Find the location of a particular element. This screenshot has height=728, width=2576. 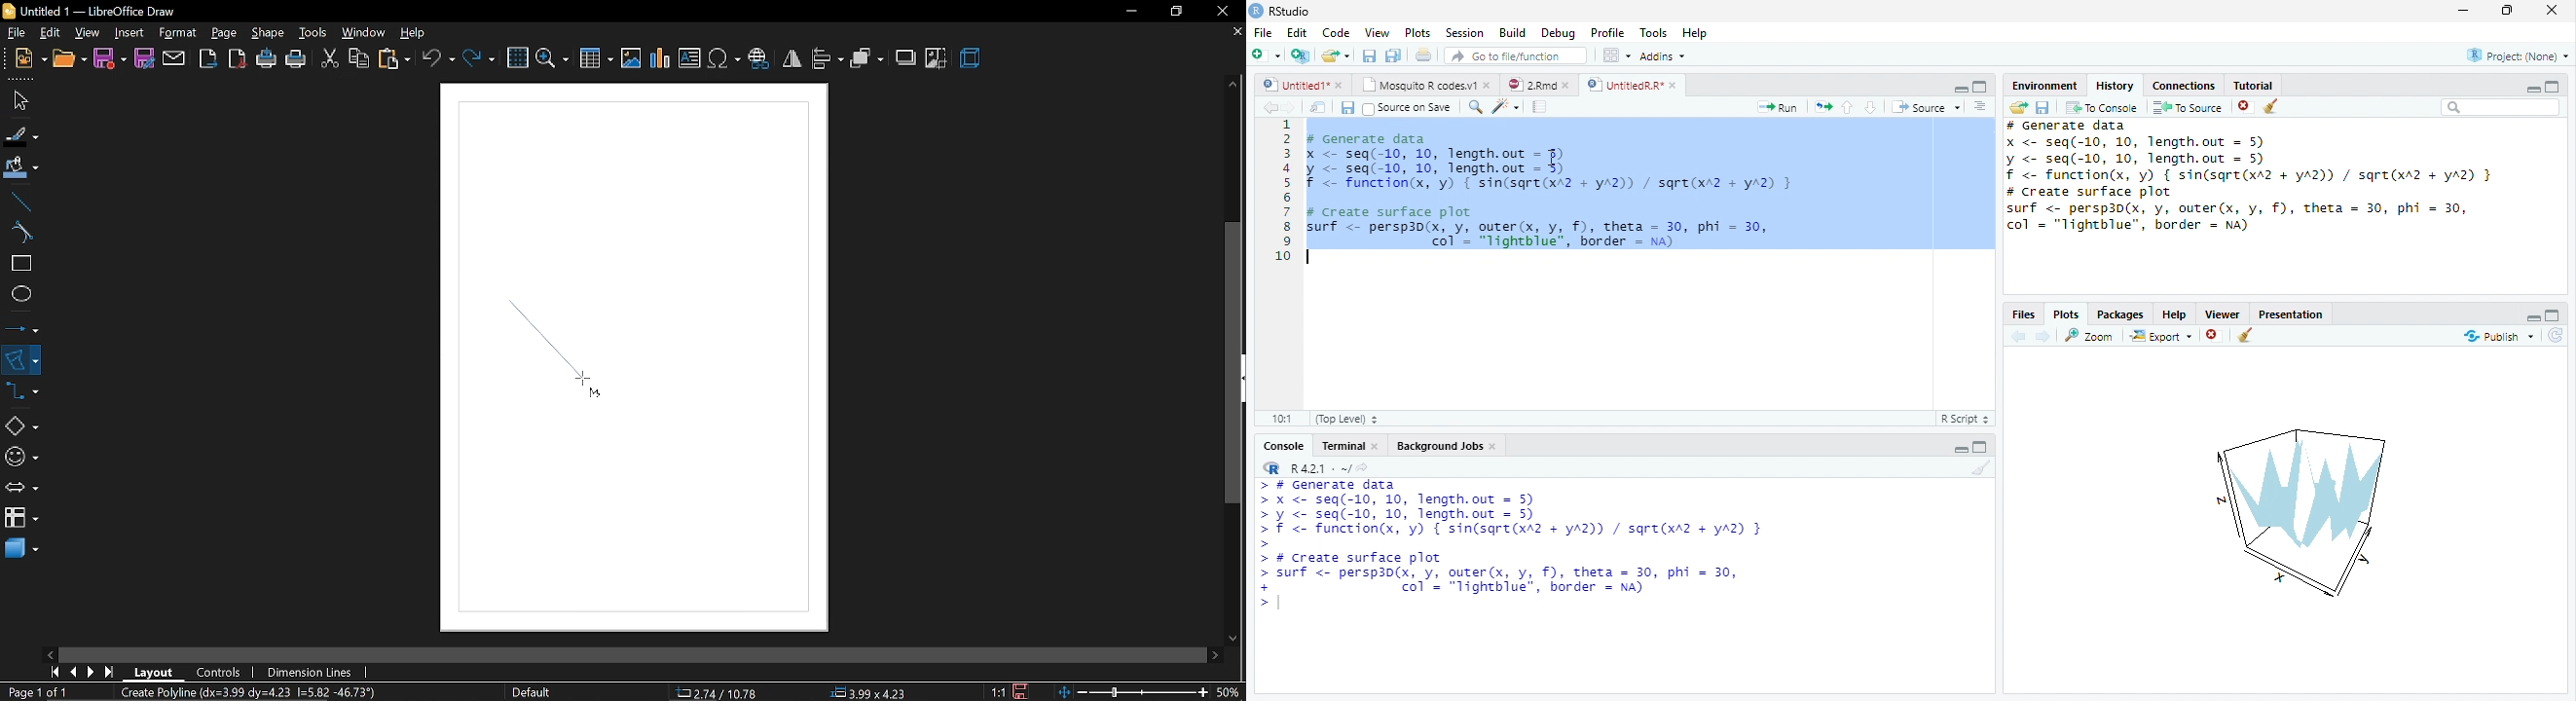

minimize is located at coordinates (2533, 89).